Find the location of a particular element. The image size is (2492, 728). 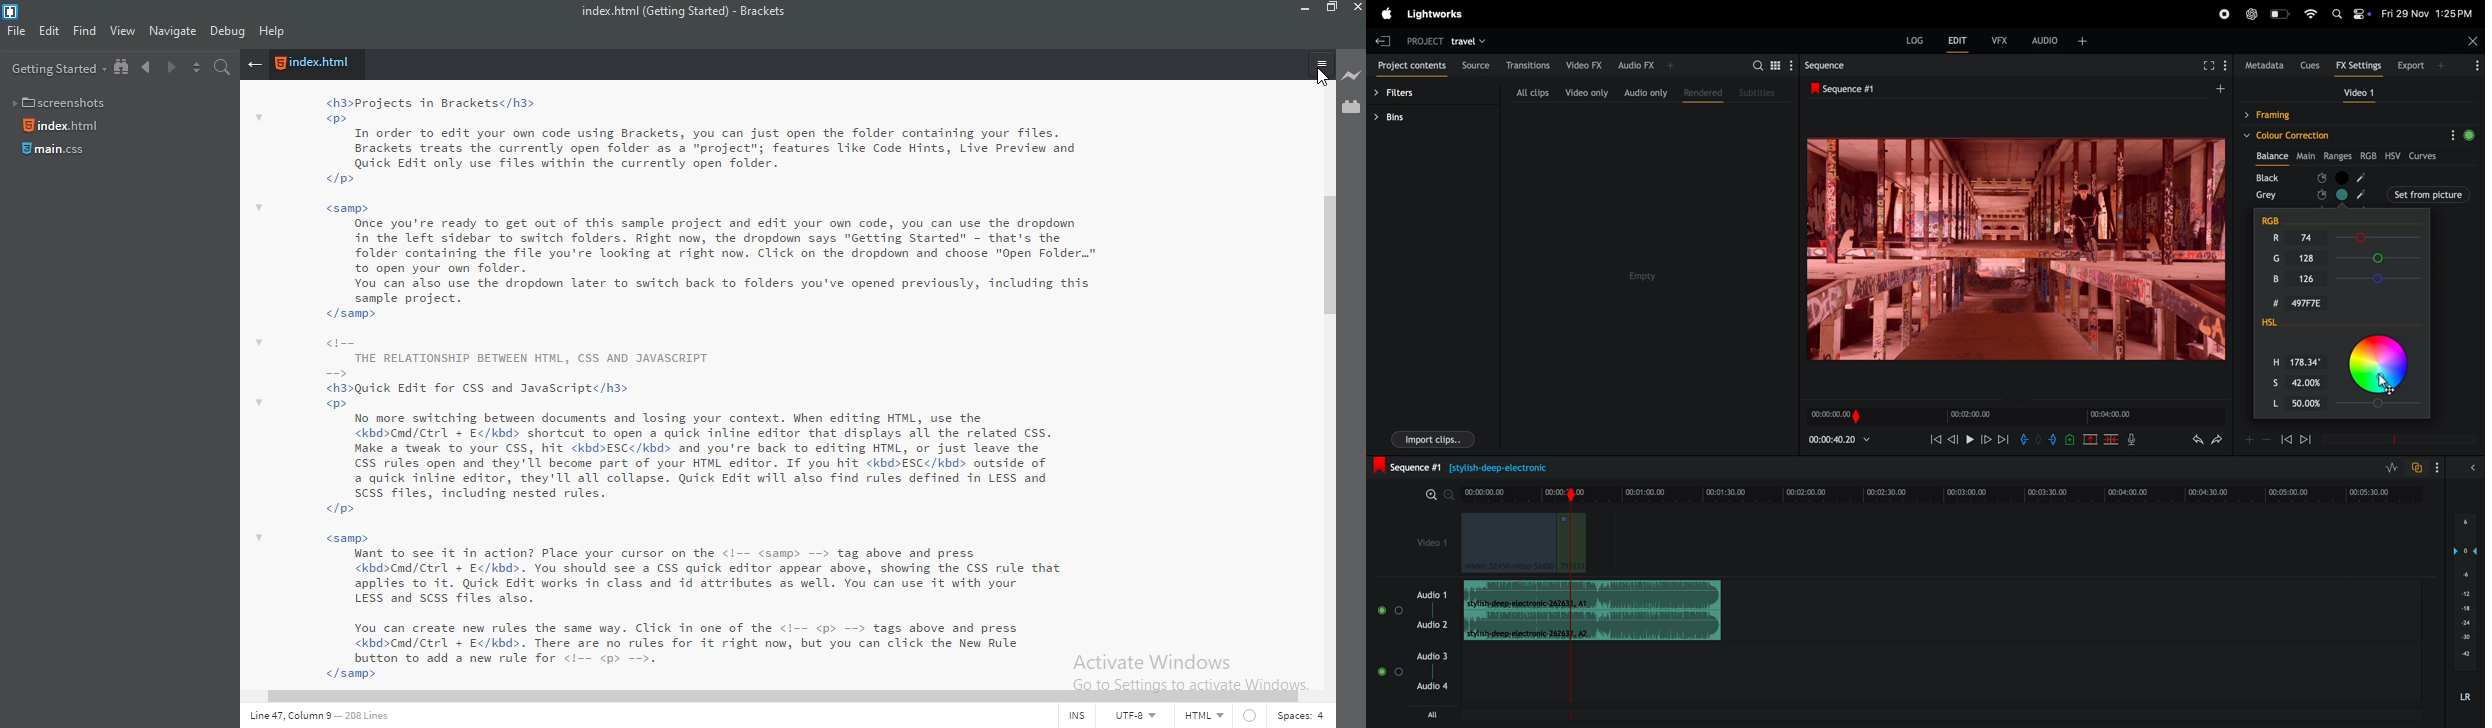

show menu is located at coordinates (2227, 61).